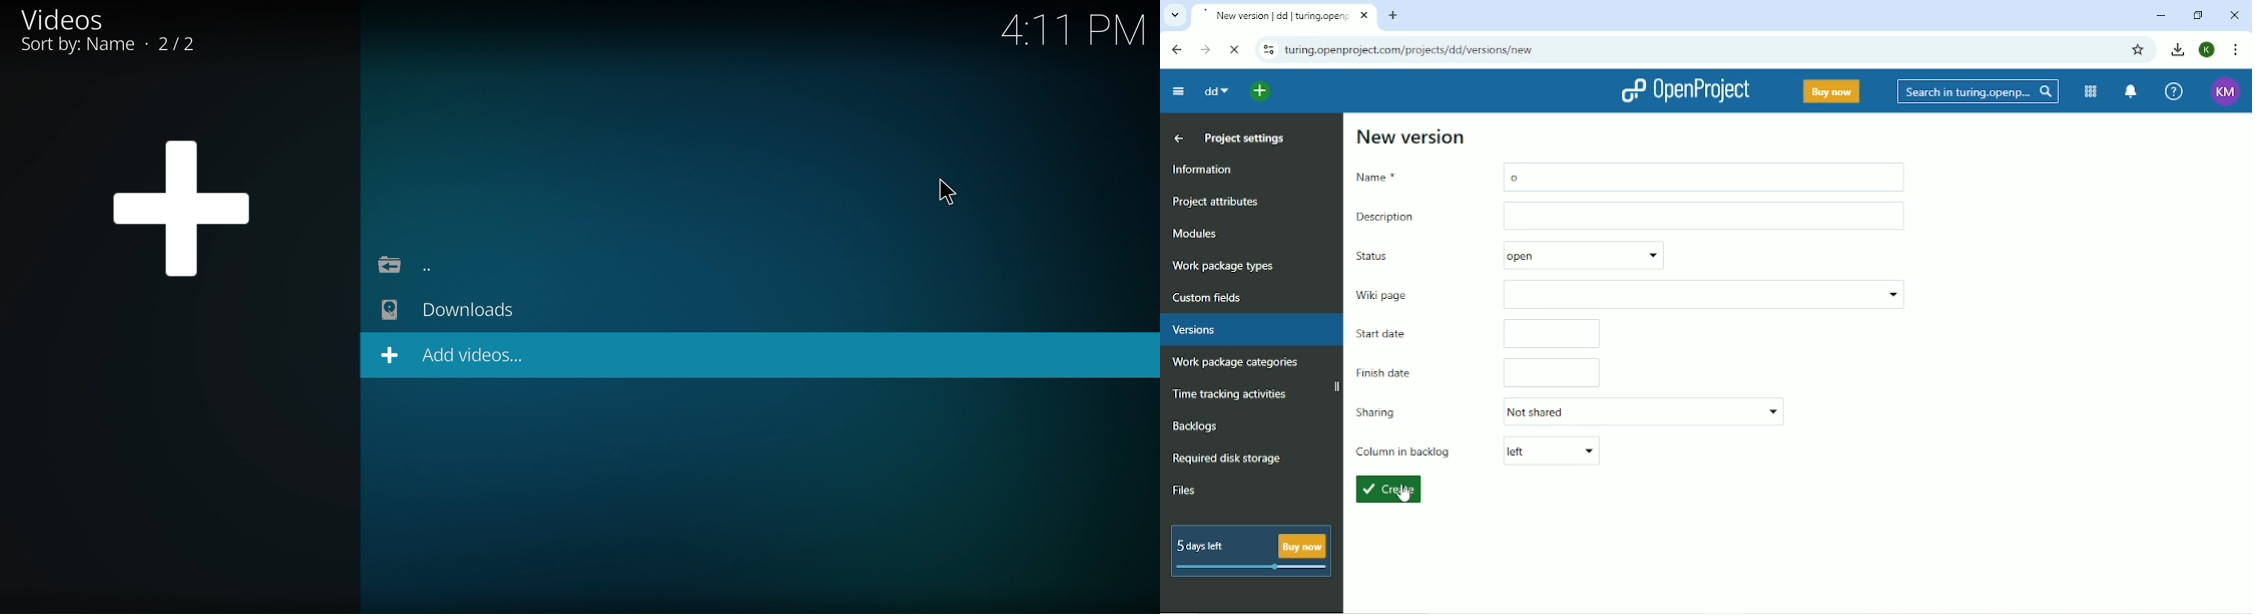  I want to click on 4:11 PM, so click(1073, 36).